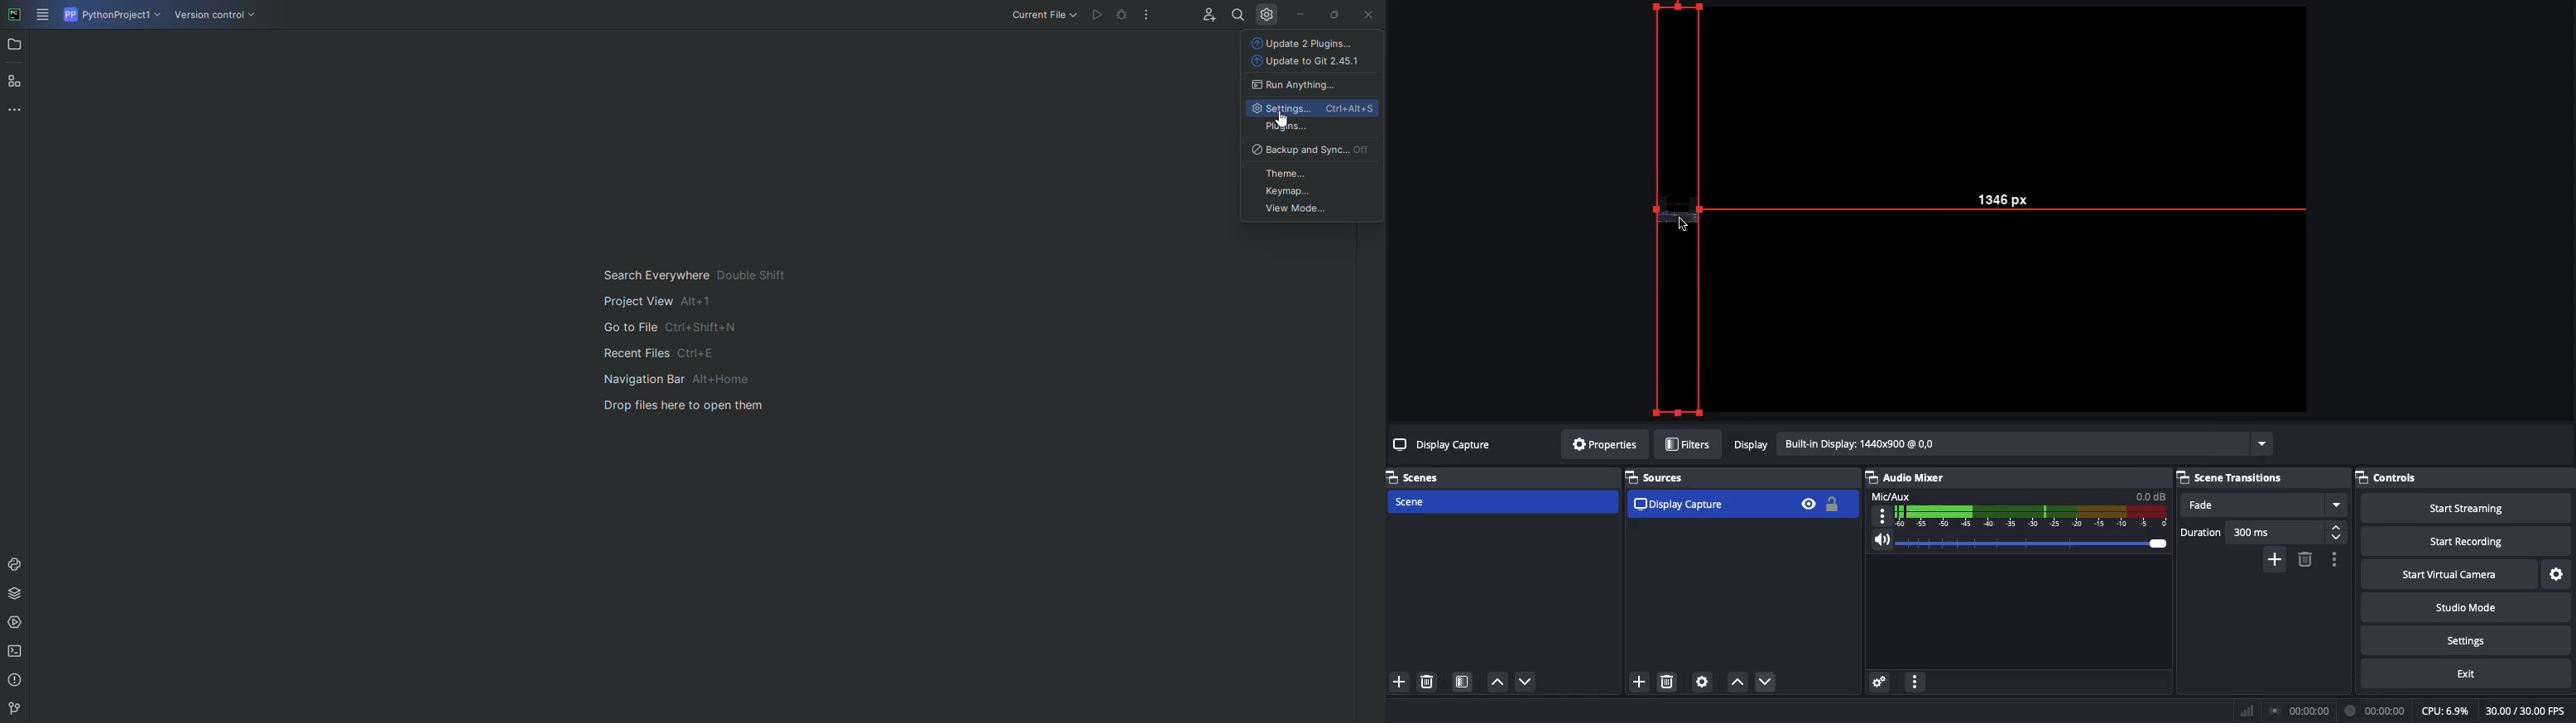  What do you see at coordinates (2468, 506) in the screenshot?
I see `Start streaming` at bounding box center [2468, 506].